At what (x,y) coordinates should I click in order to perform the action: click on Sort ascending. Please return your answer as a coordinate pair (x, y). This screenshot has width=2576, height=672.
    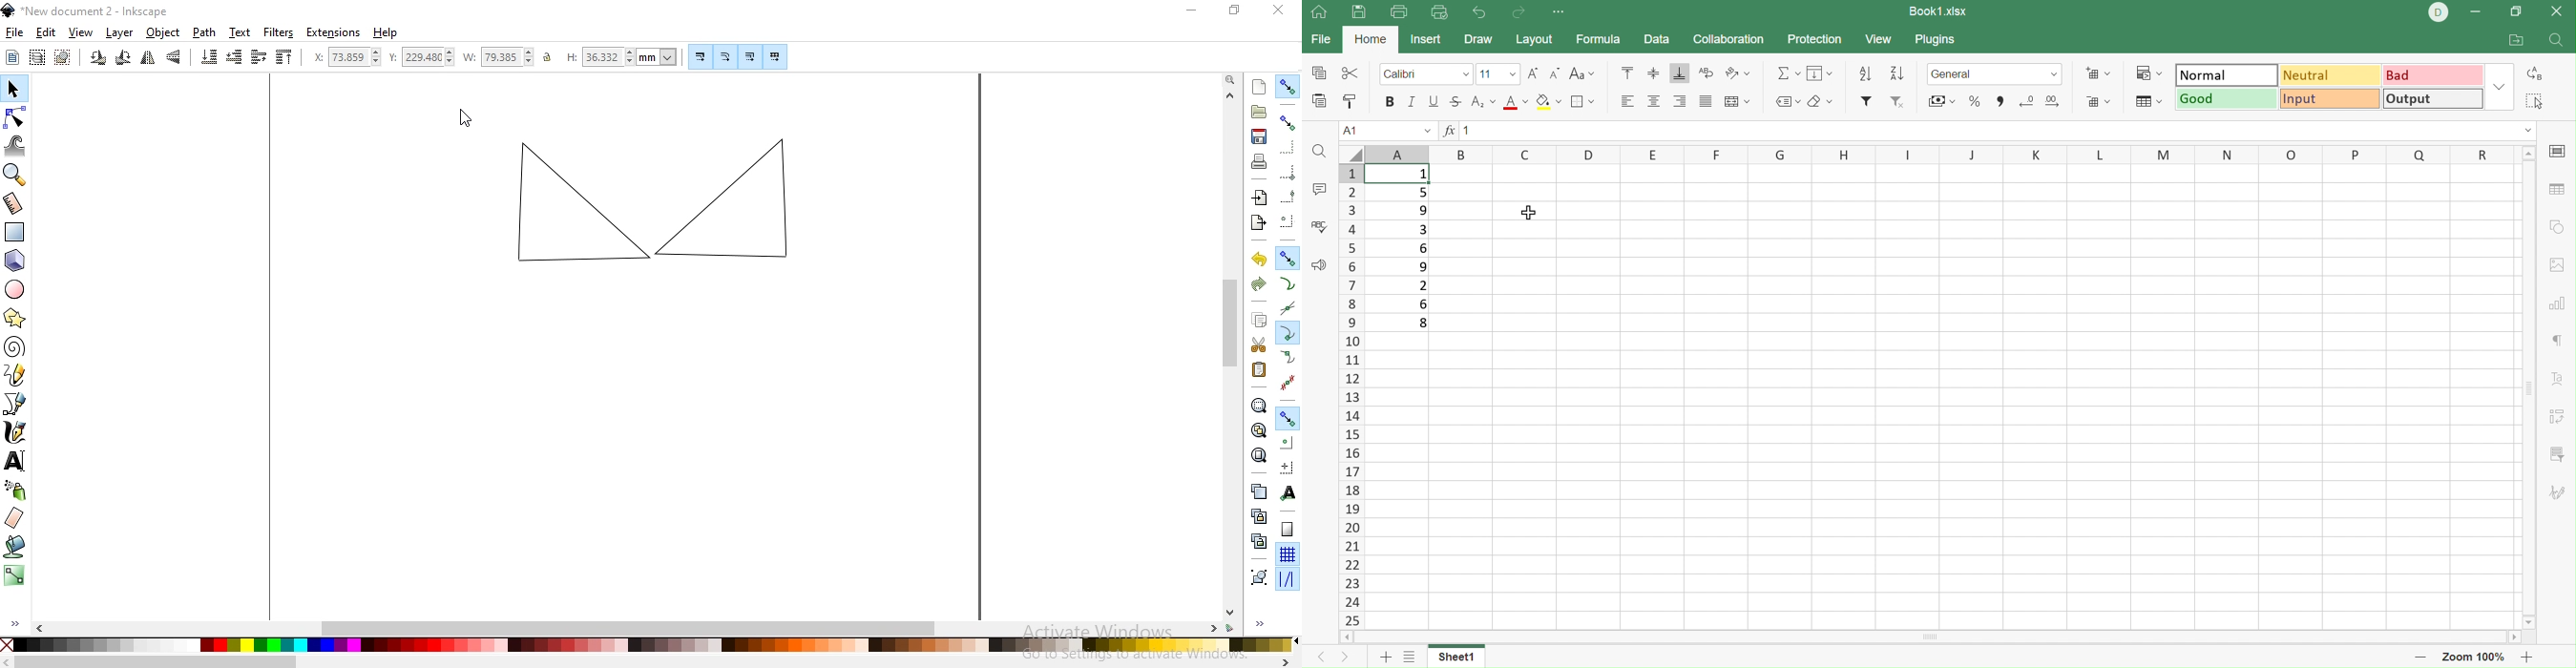
    Looking at the image, I should click on (1898, 71).